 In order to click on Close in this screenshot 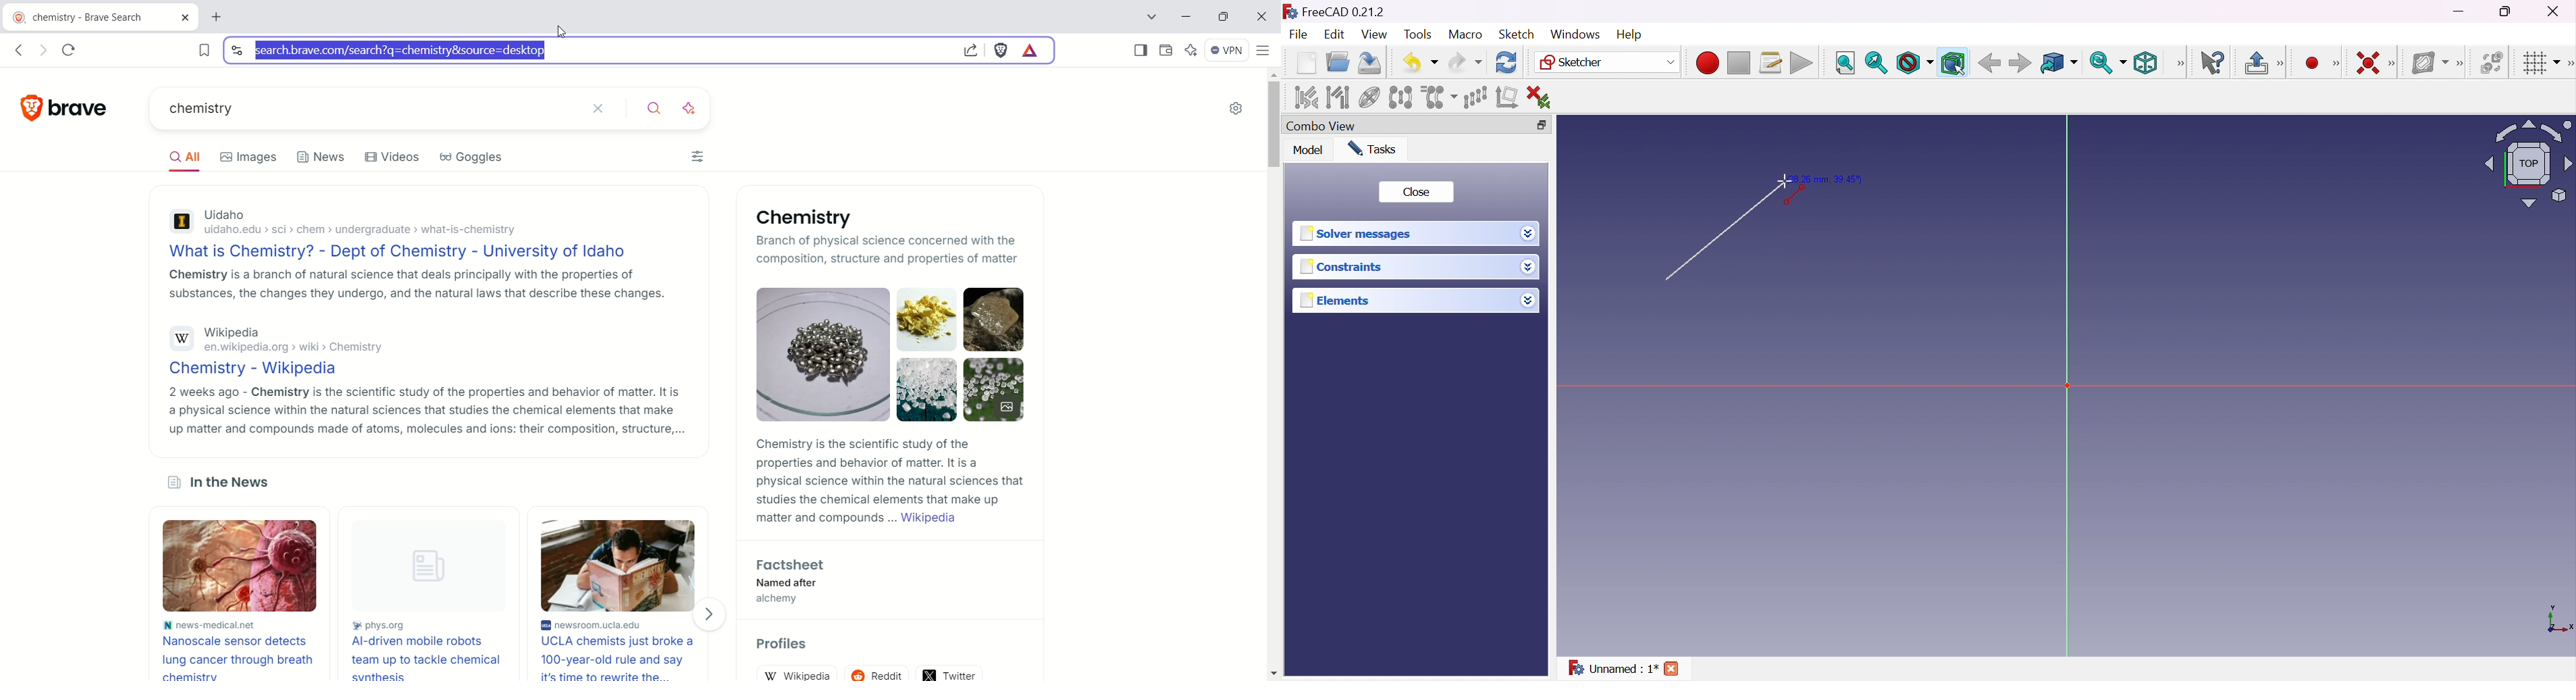, I will do `click(1676, 669)`.